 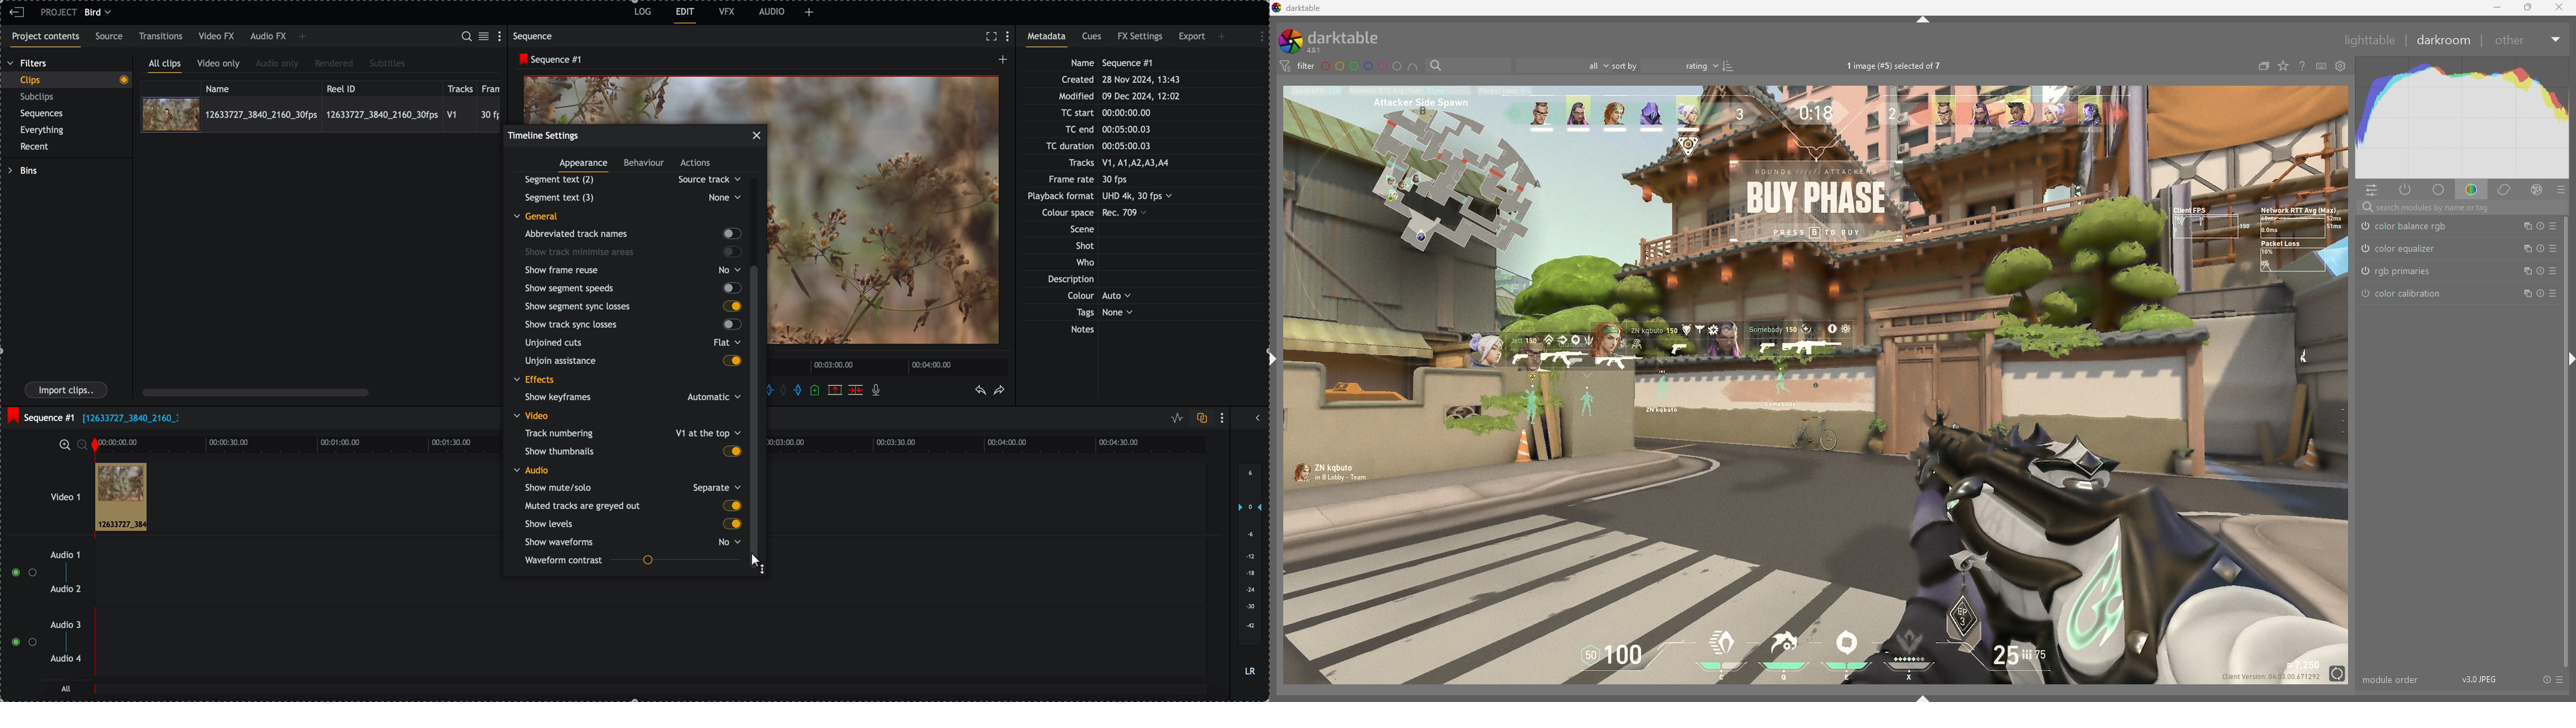 What do you see at coordinates (2393, 680) in the screenshot?
I see `module order` at bounding box center [2393, 680].